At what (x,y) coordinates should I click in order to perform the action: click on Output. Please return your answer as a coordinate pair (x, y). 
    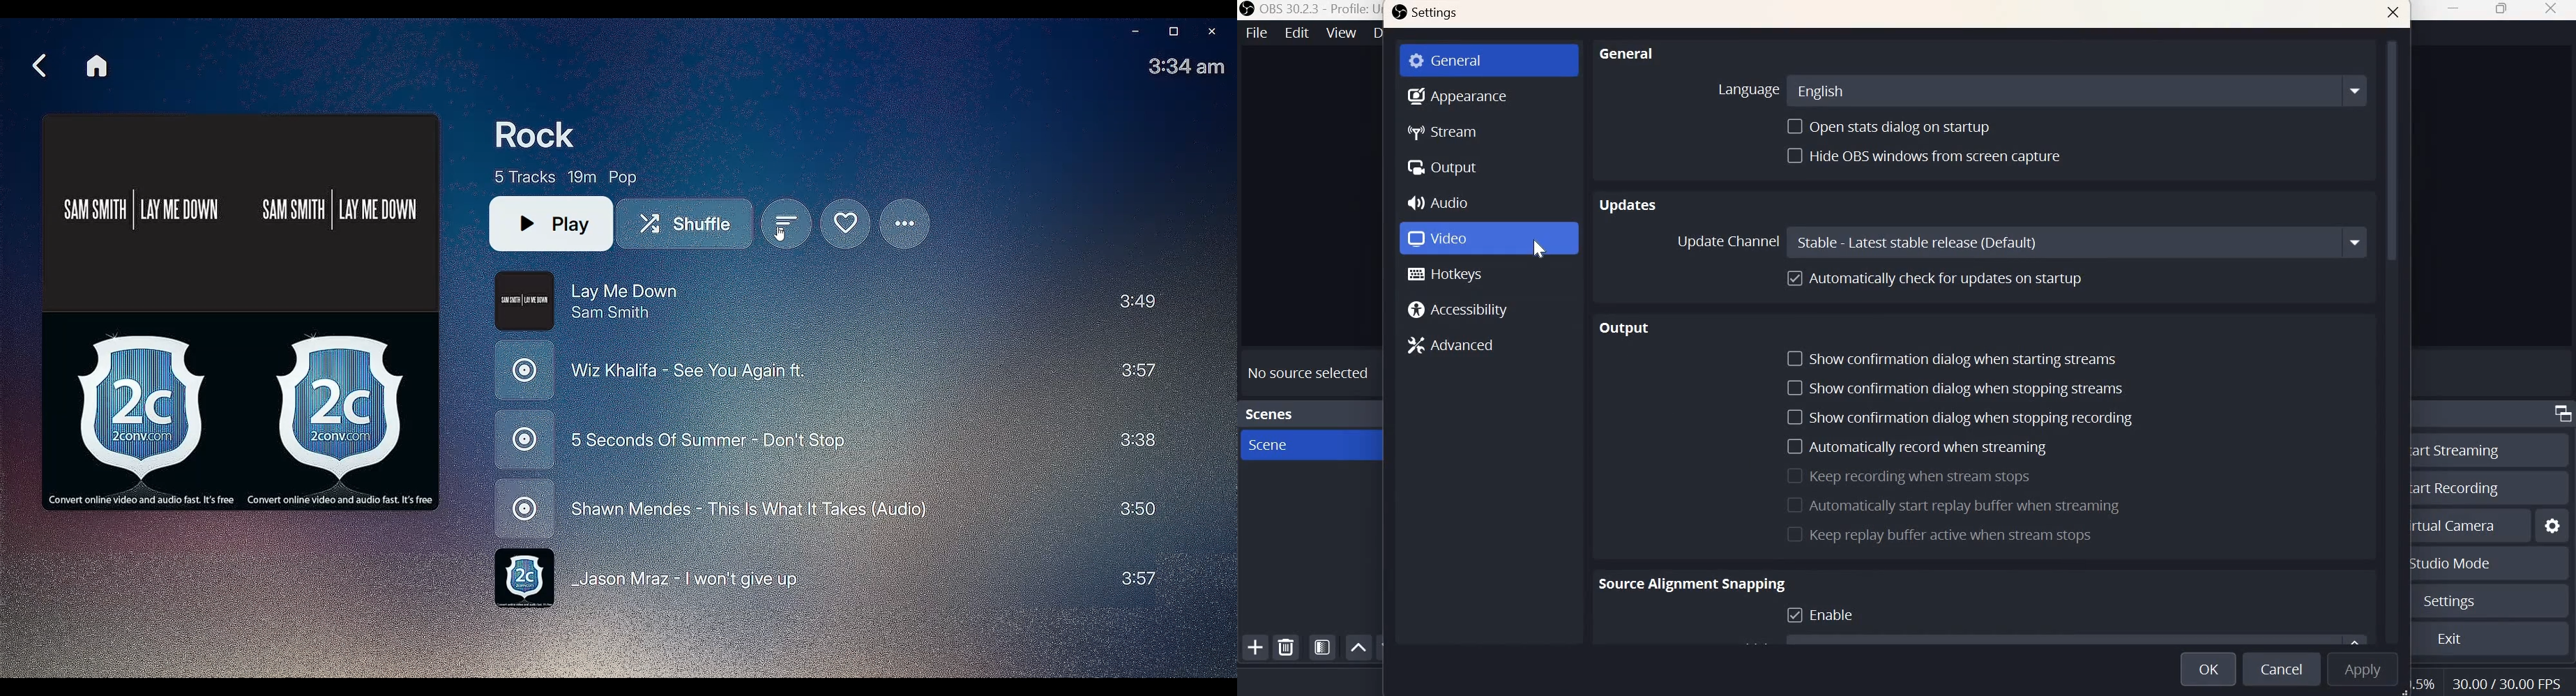
    Looking at the image, I should click on (1442, 165).